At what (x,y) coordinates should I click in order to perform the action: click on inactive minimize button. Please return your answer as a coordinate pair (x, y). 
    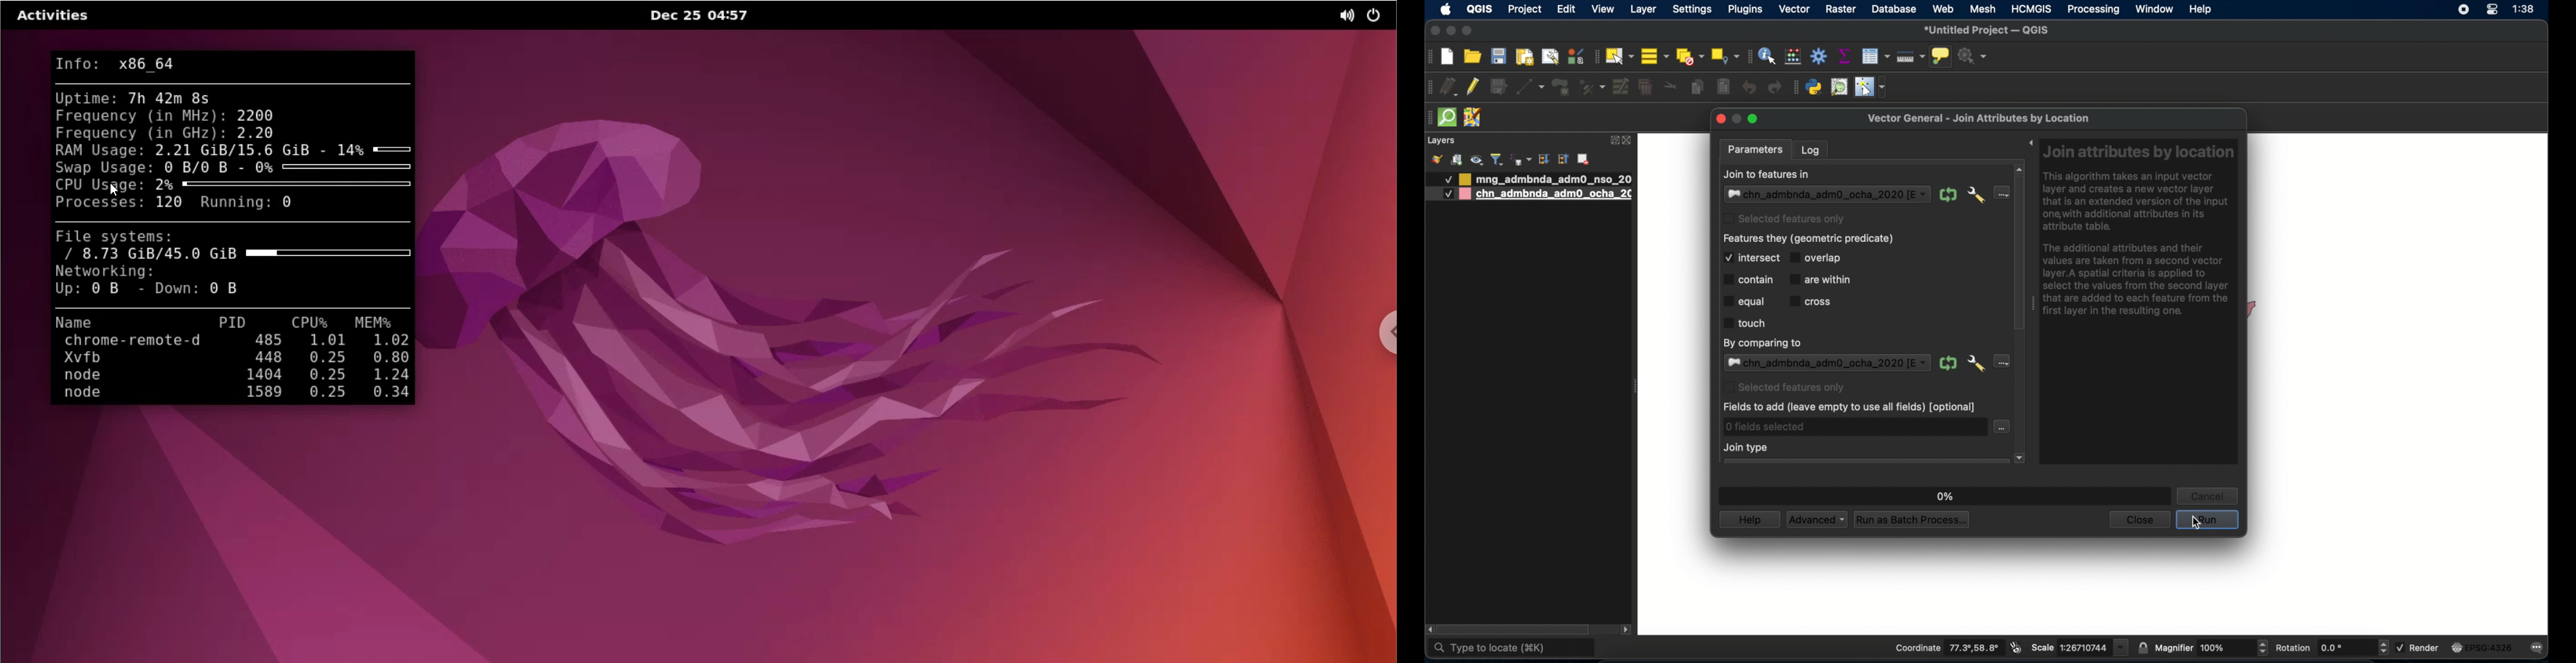
    Looking at the image, I should click on (1736, 120).